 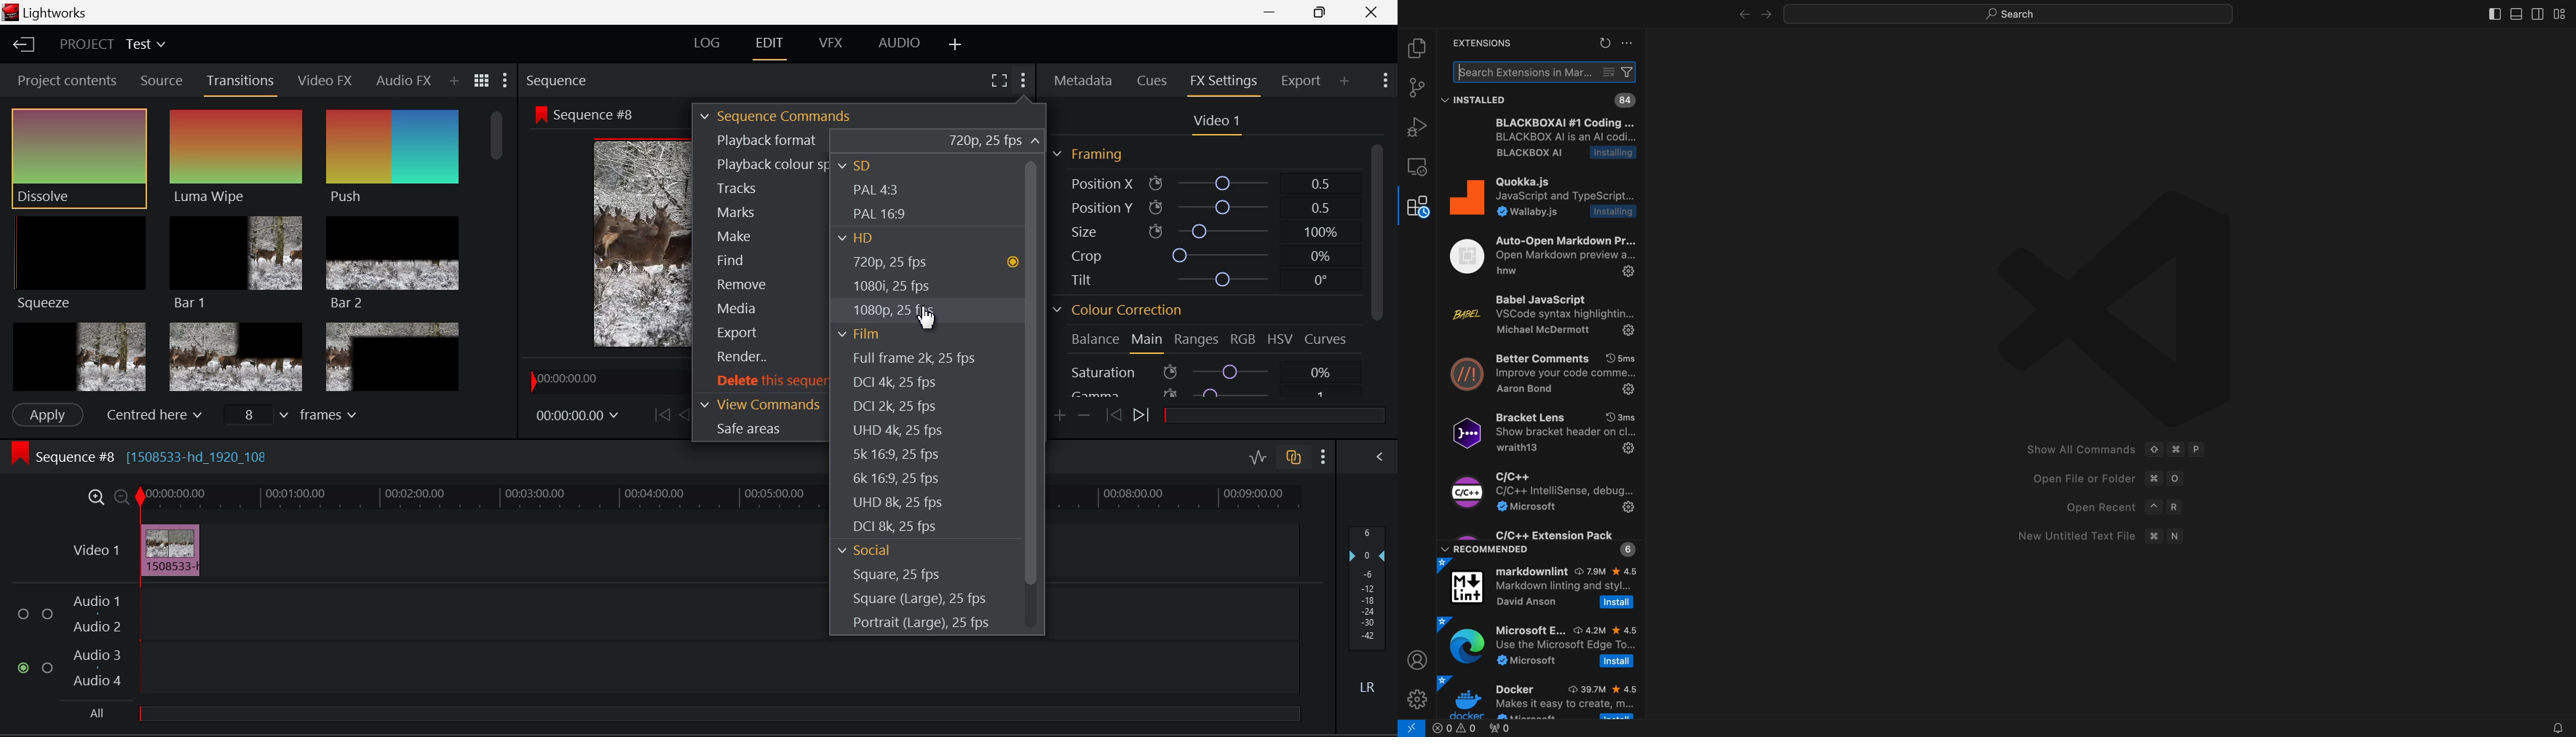 What do you see at coordinates (1115, 414) in the screenshot?
I see `Previous keyframe` at bounding box center [1115, 414].